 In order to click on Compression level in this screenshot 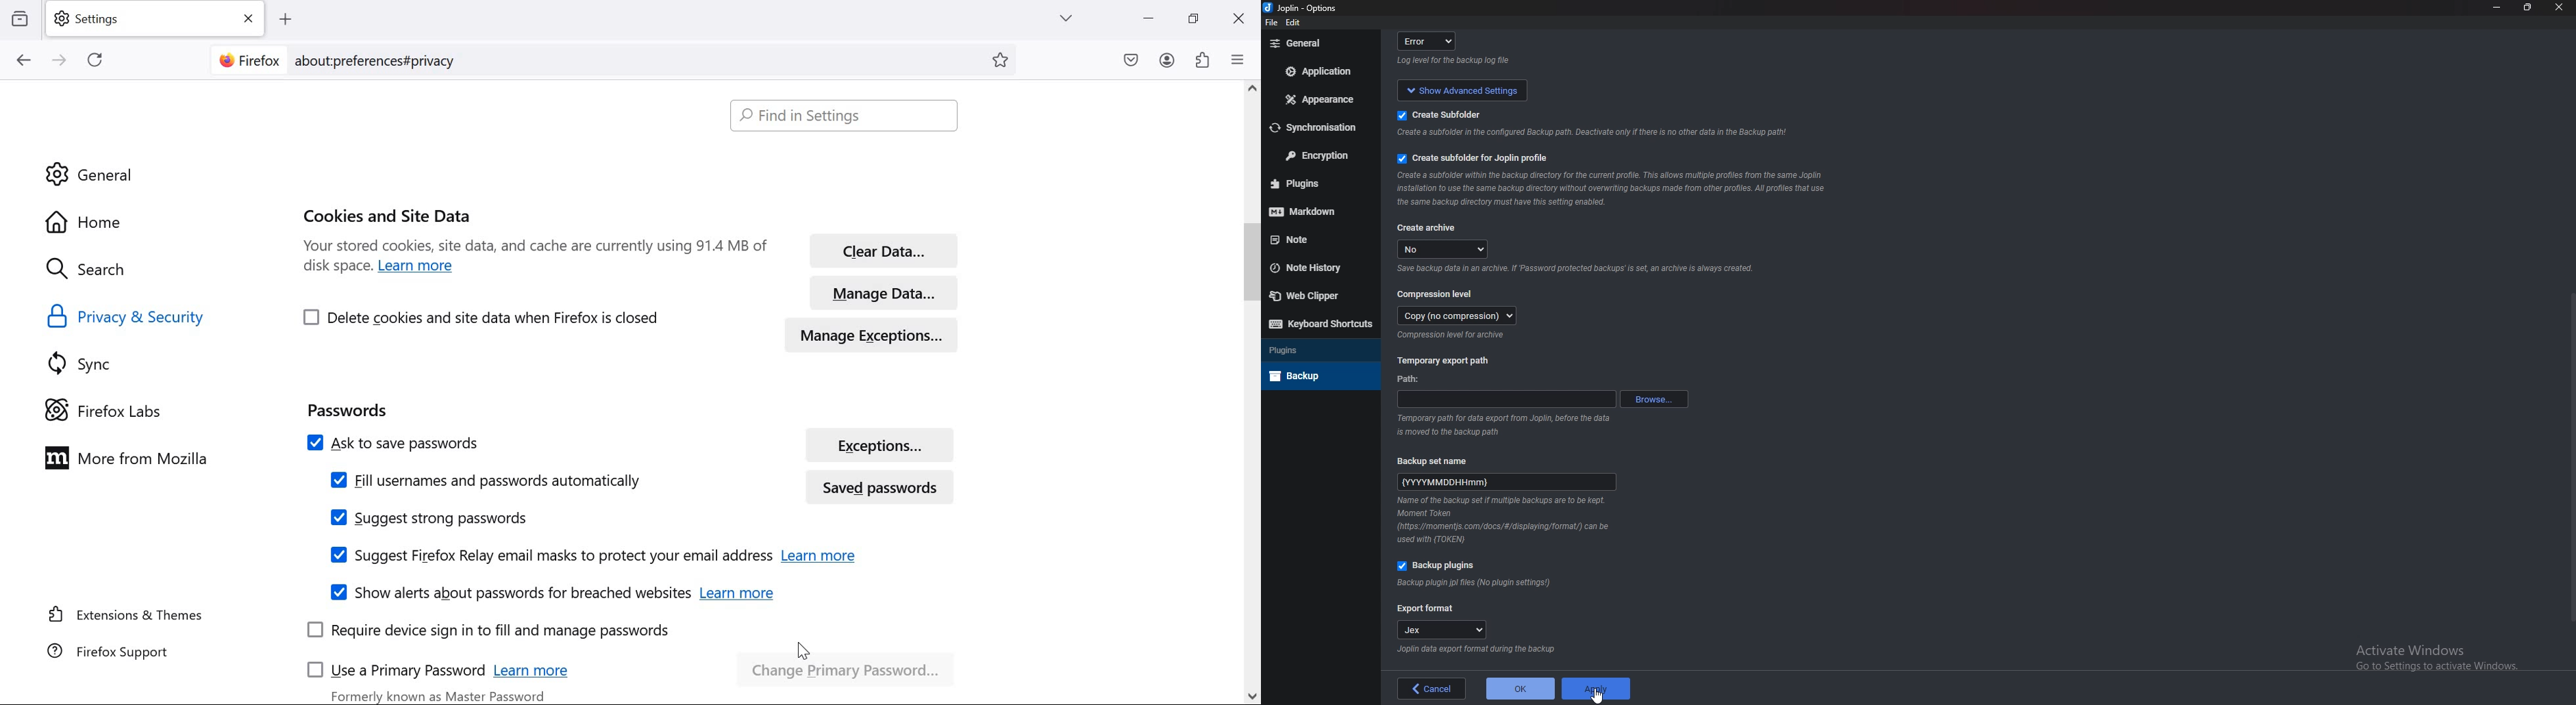, I will do `click(1438, 293)`.